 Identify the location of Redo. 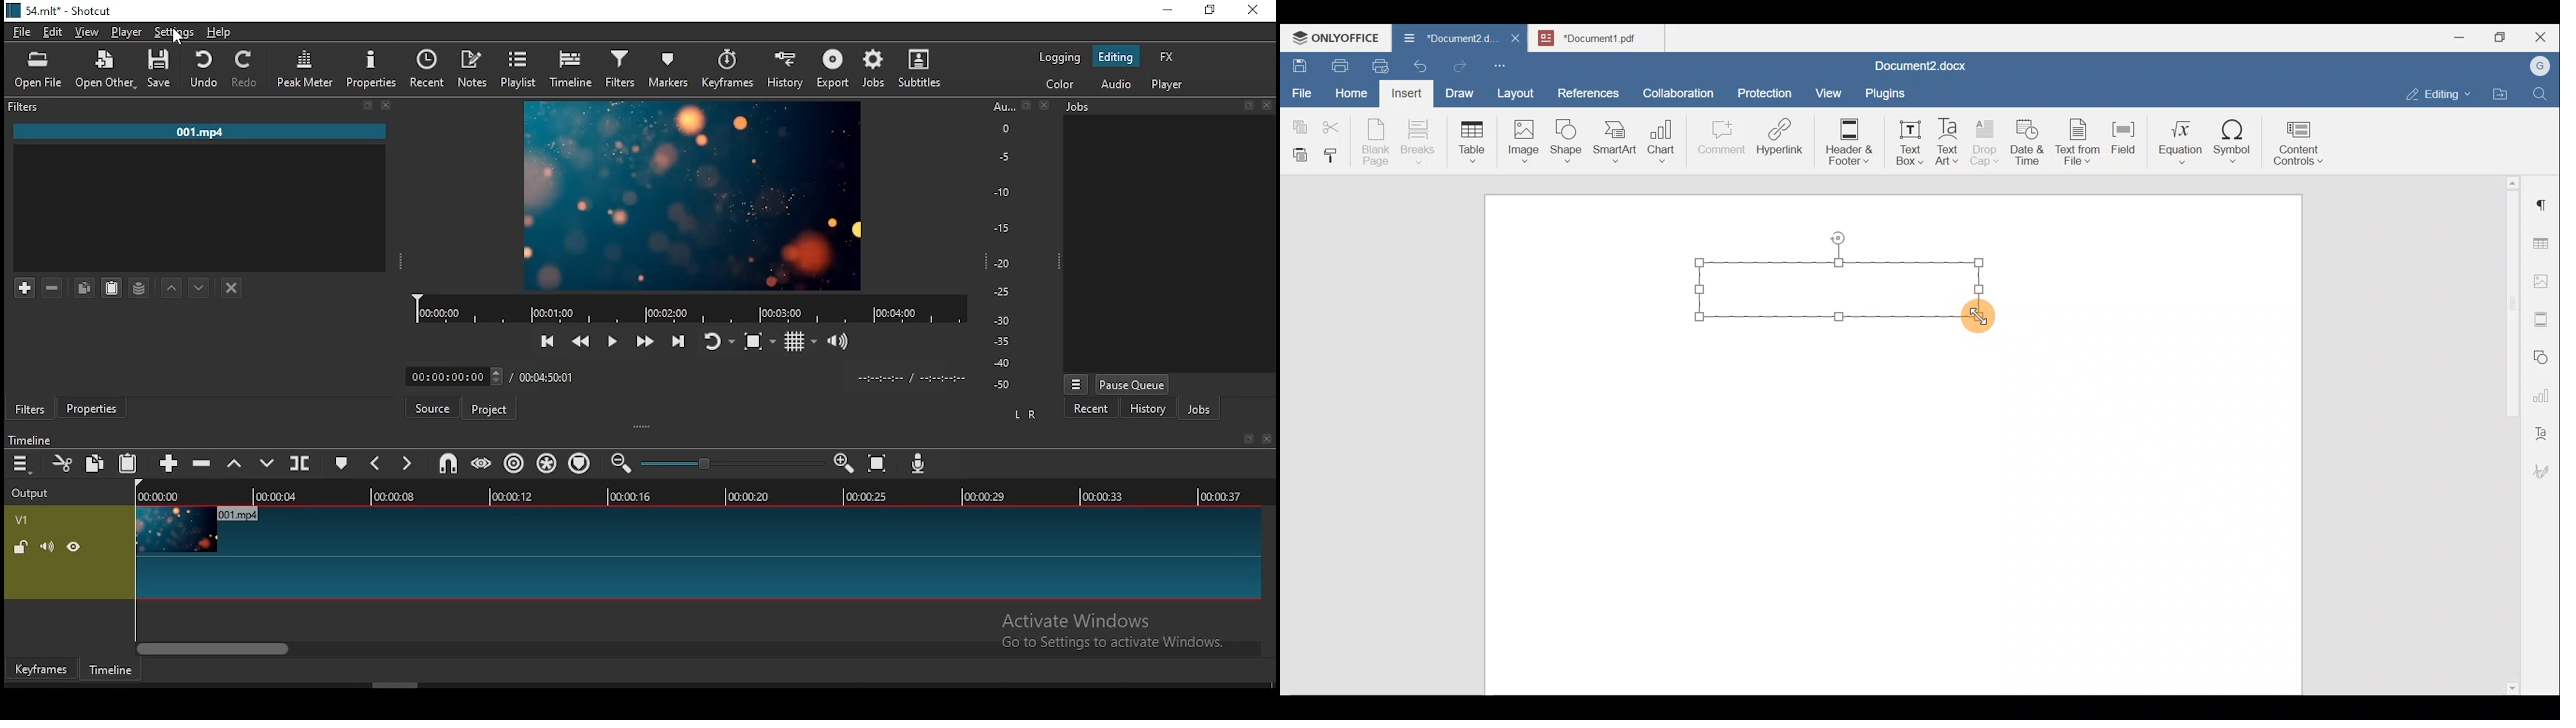
(1459, 67).